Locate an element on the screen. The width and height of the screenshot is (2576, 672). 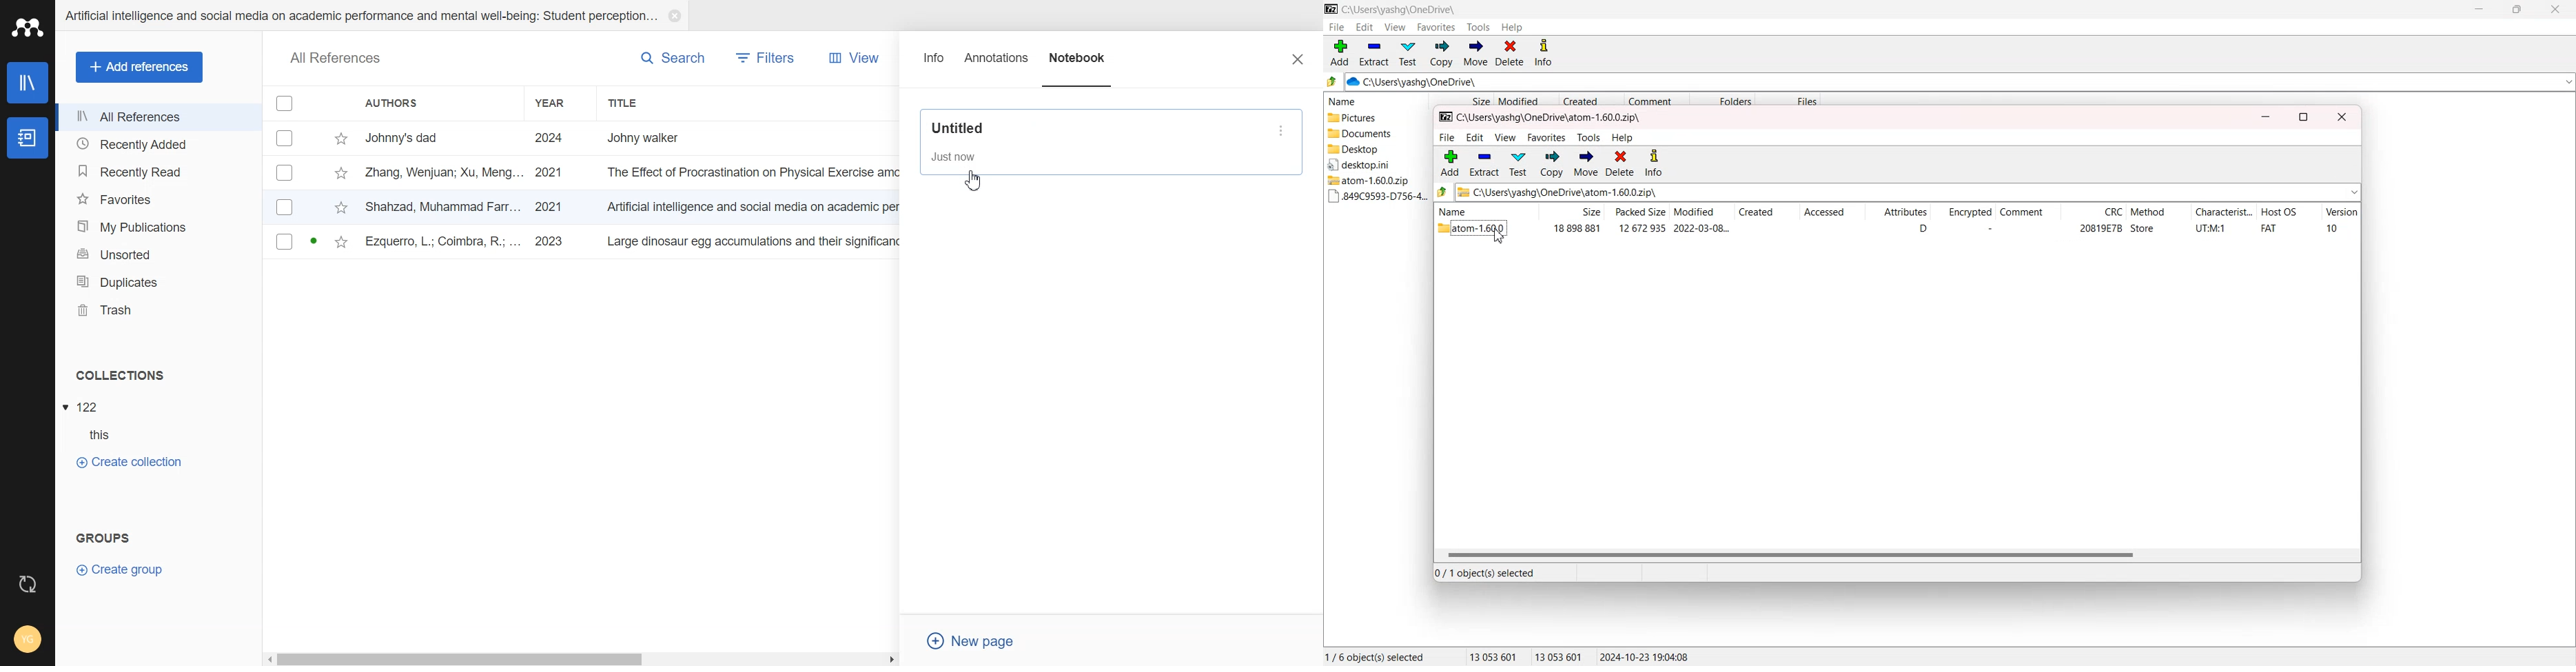
1/6 object(s) selected is located at coordinates (1375, 656).